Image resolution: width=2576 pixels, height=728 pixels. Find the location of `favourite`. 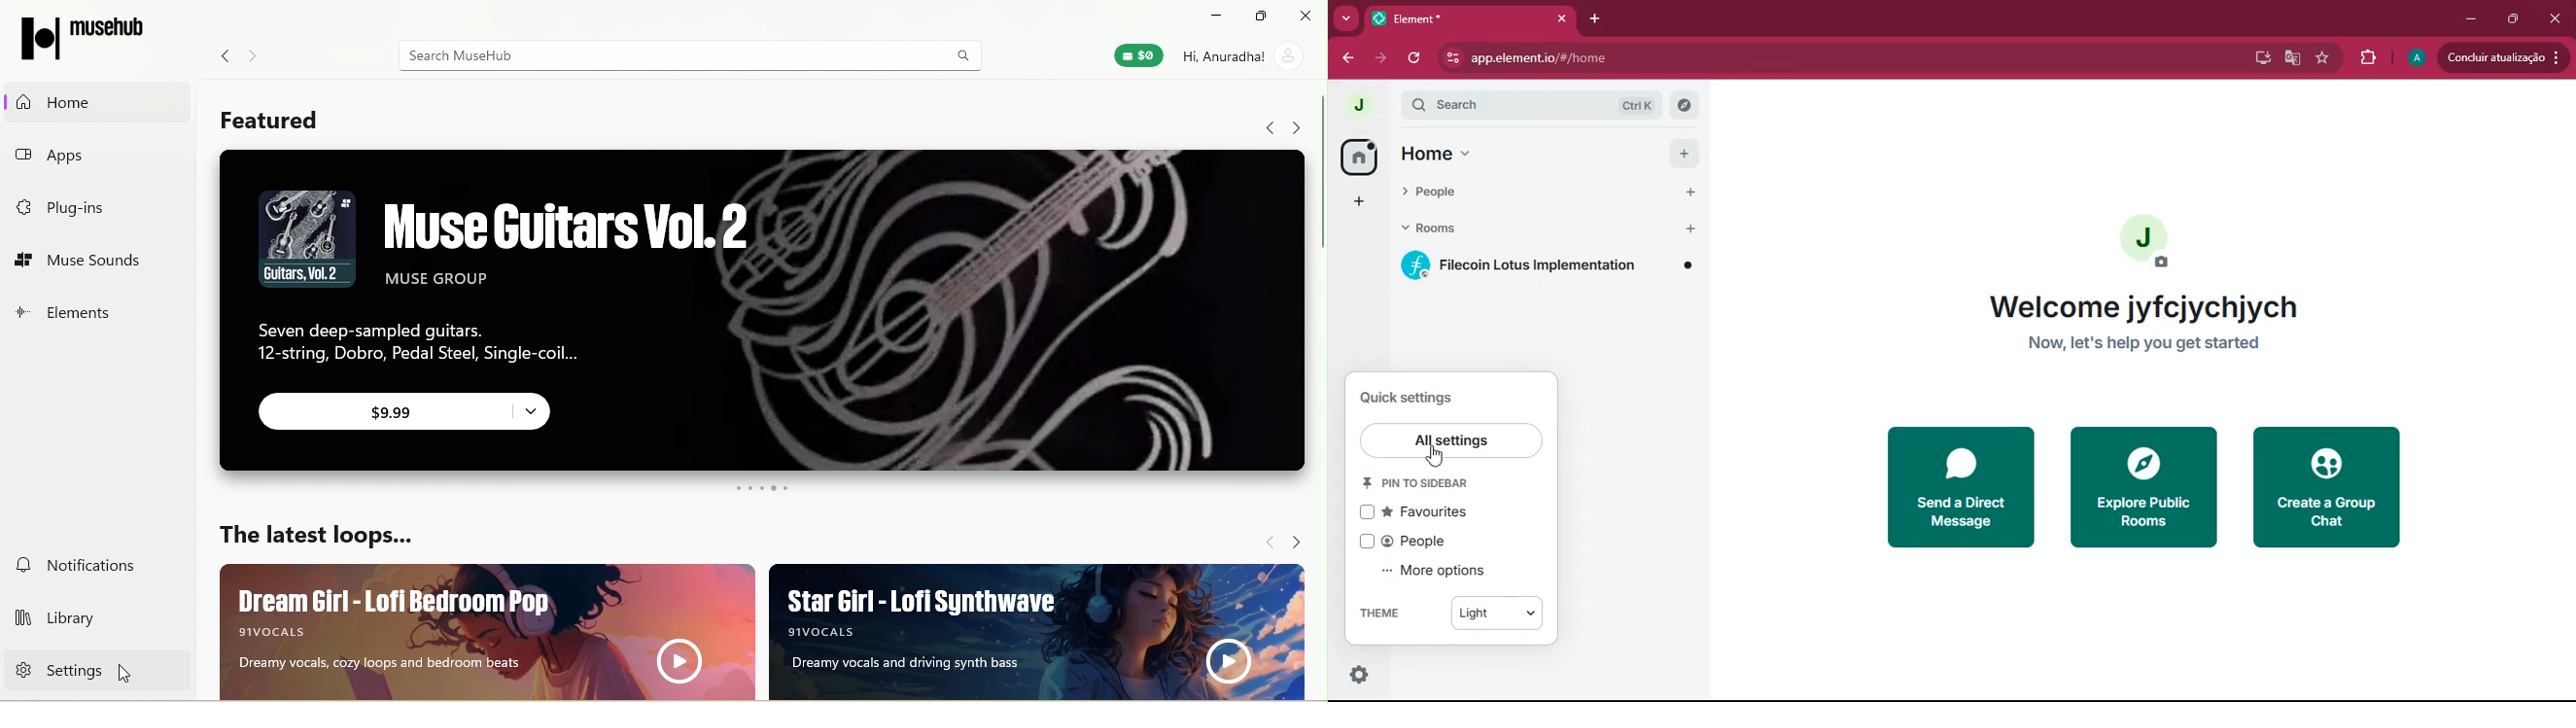

favourite is located at coordinates (2323, 58).